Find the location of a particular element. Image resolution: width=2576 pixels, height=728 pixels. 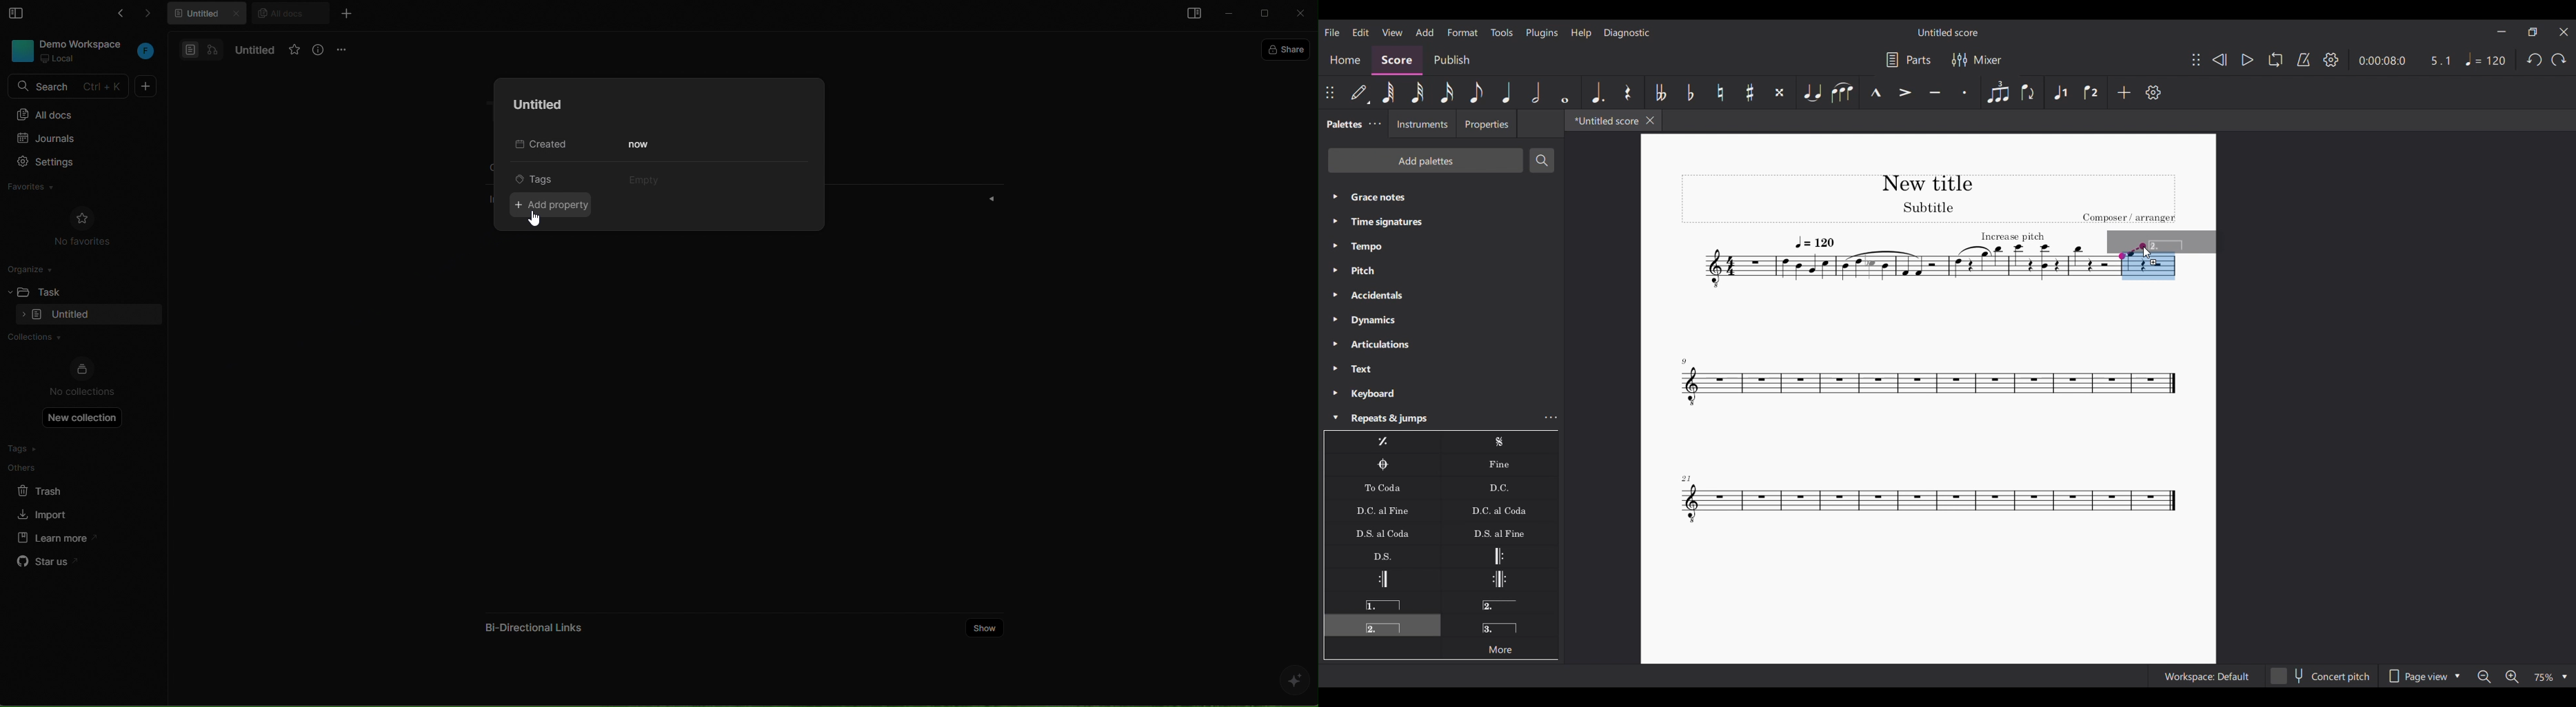

DEMO WORKSPACE is located at coordinates (85, 43).